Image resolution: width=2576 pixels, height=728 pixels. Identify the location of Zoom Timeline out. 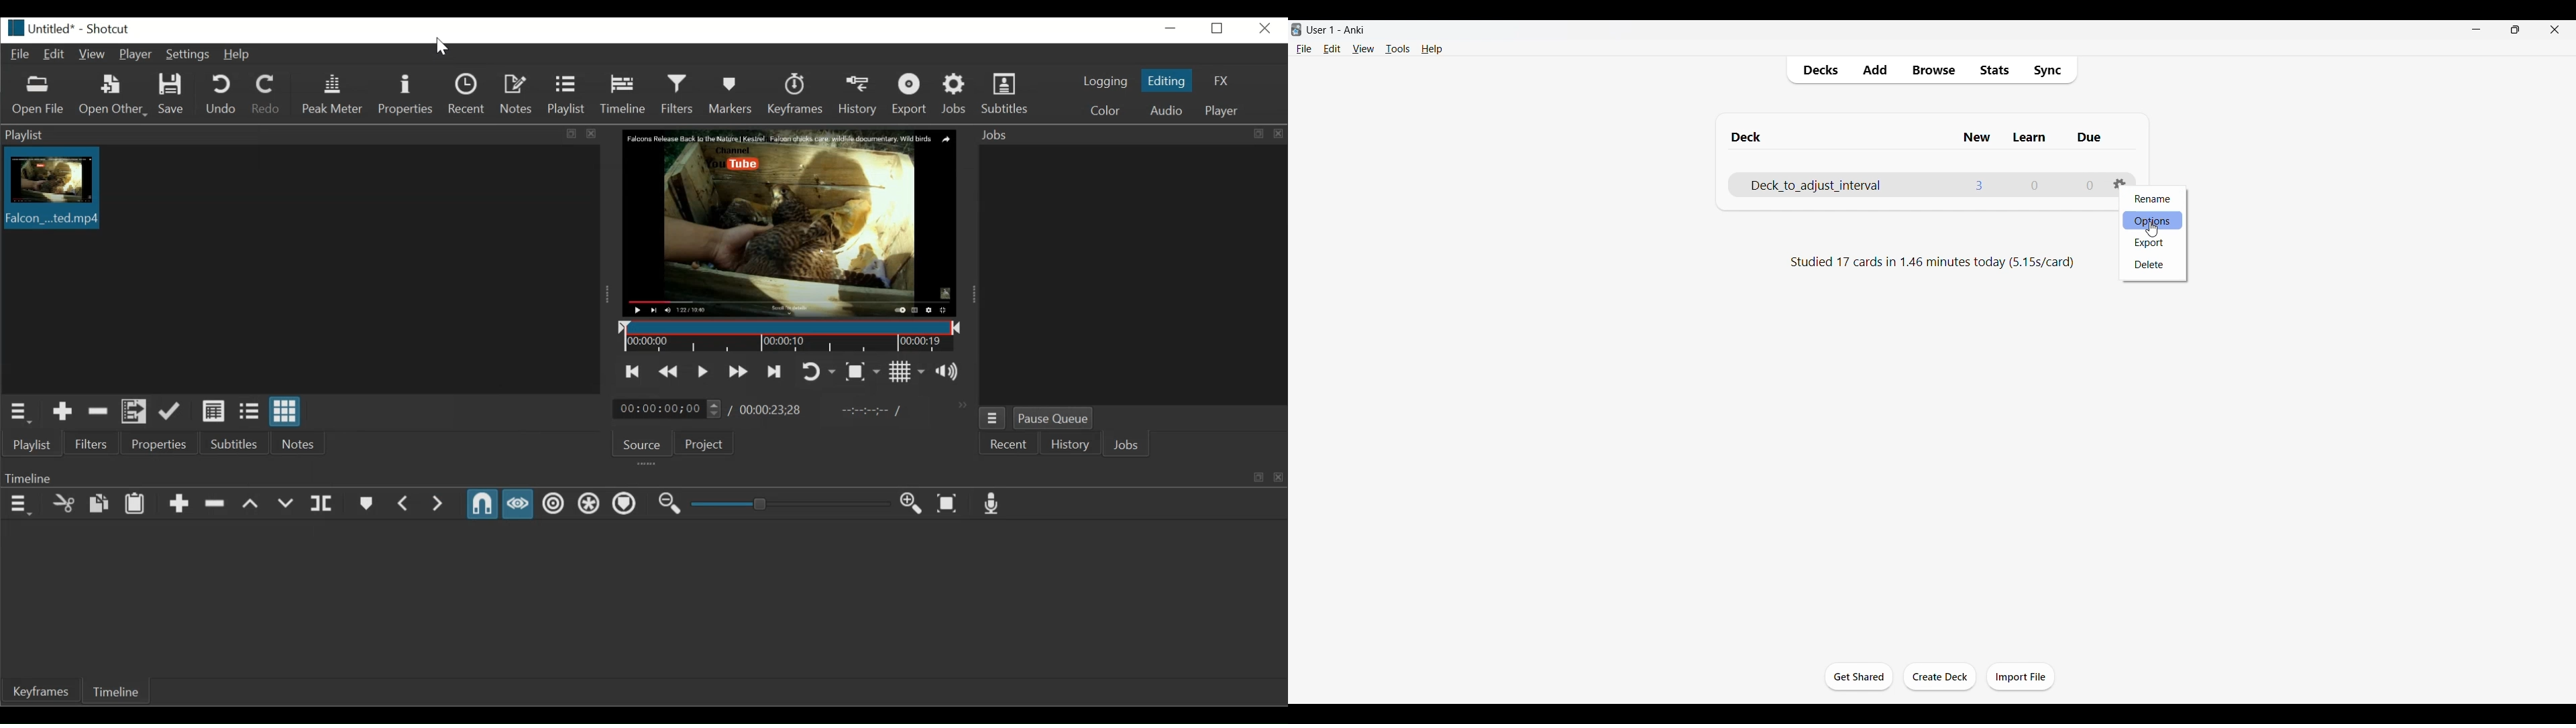
(669, 504).